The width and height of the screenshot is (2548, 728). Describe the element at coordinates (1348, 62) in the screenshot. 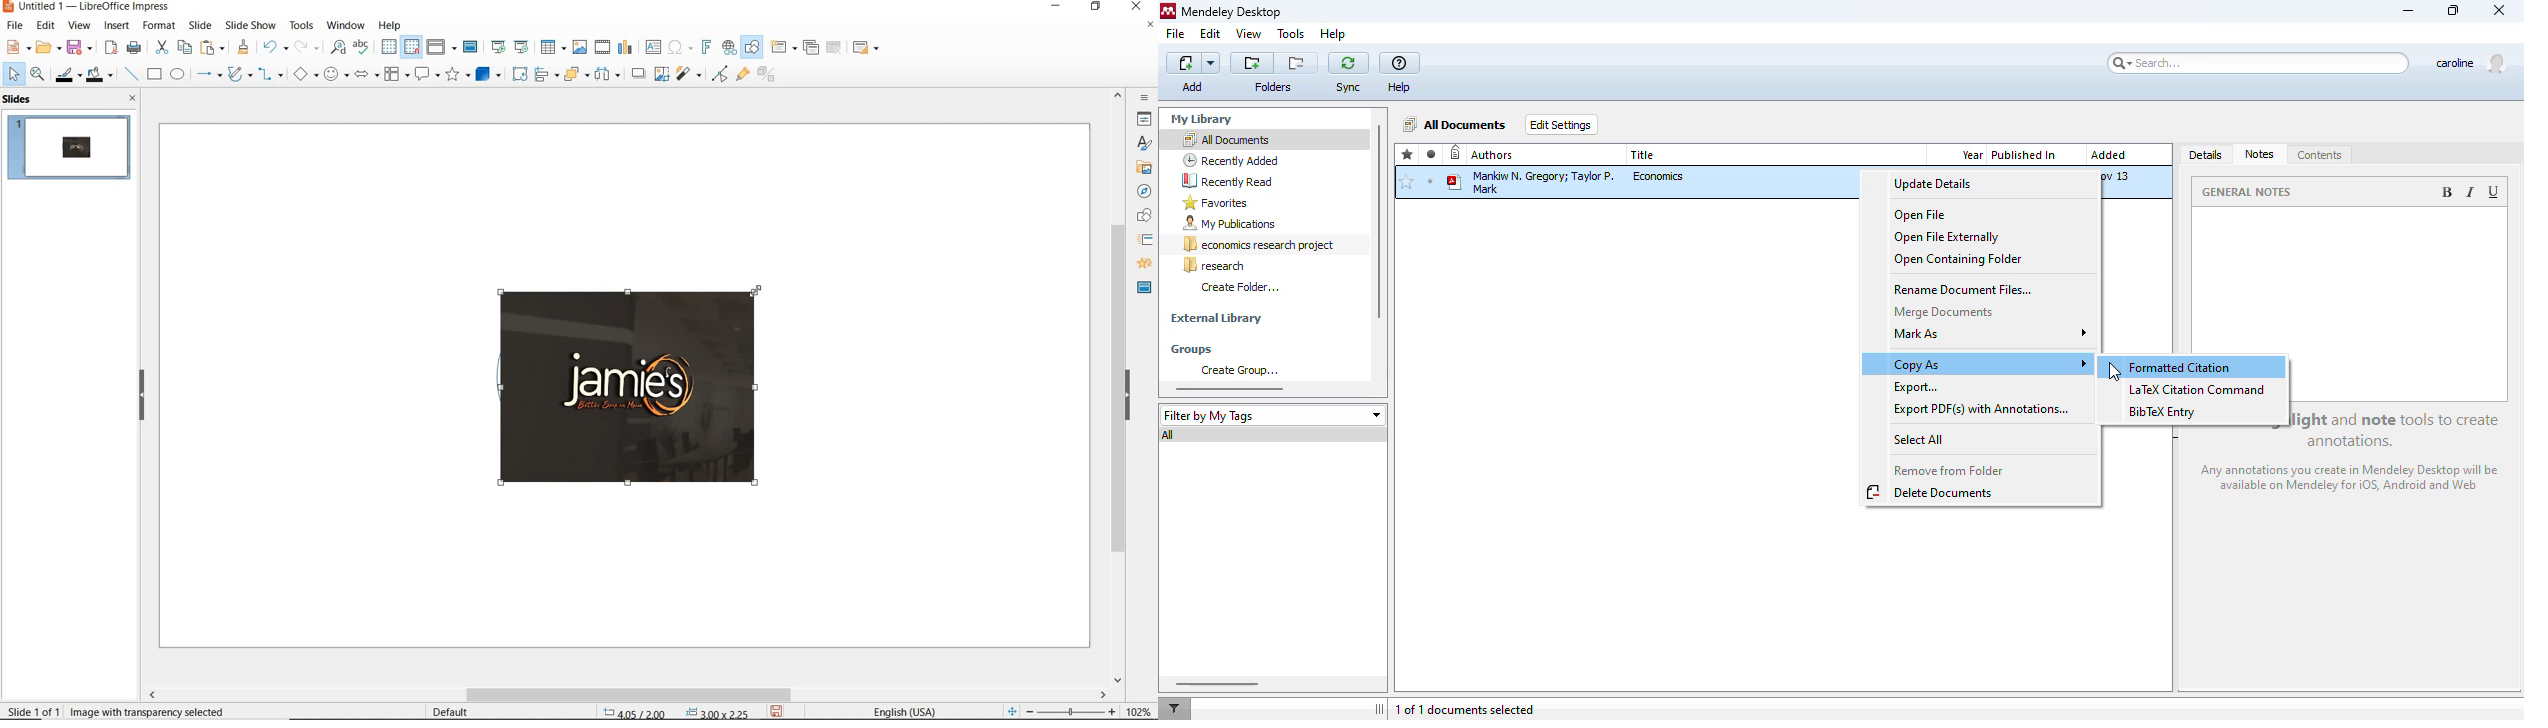

I see `sync` at that location.